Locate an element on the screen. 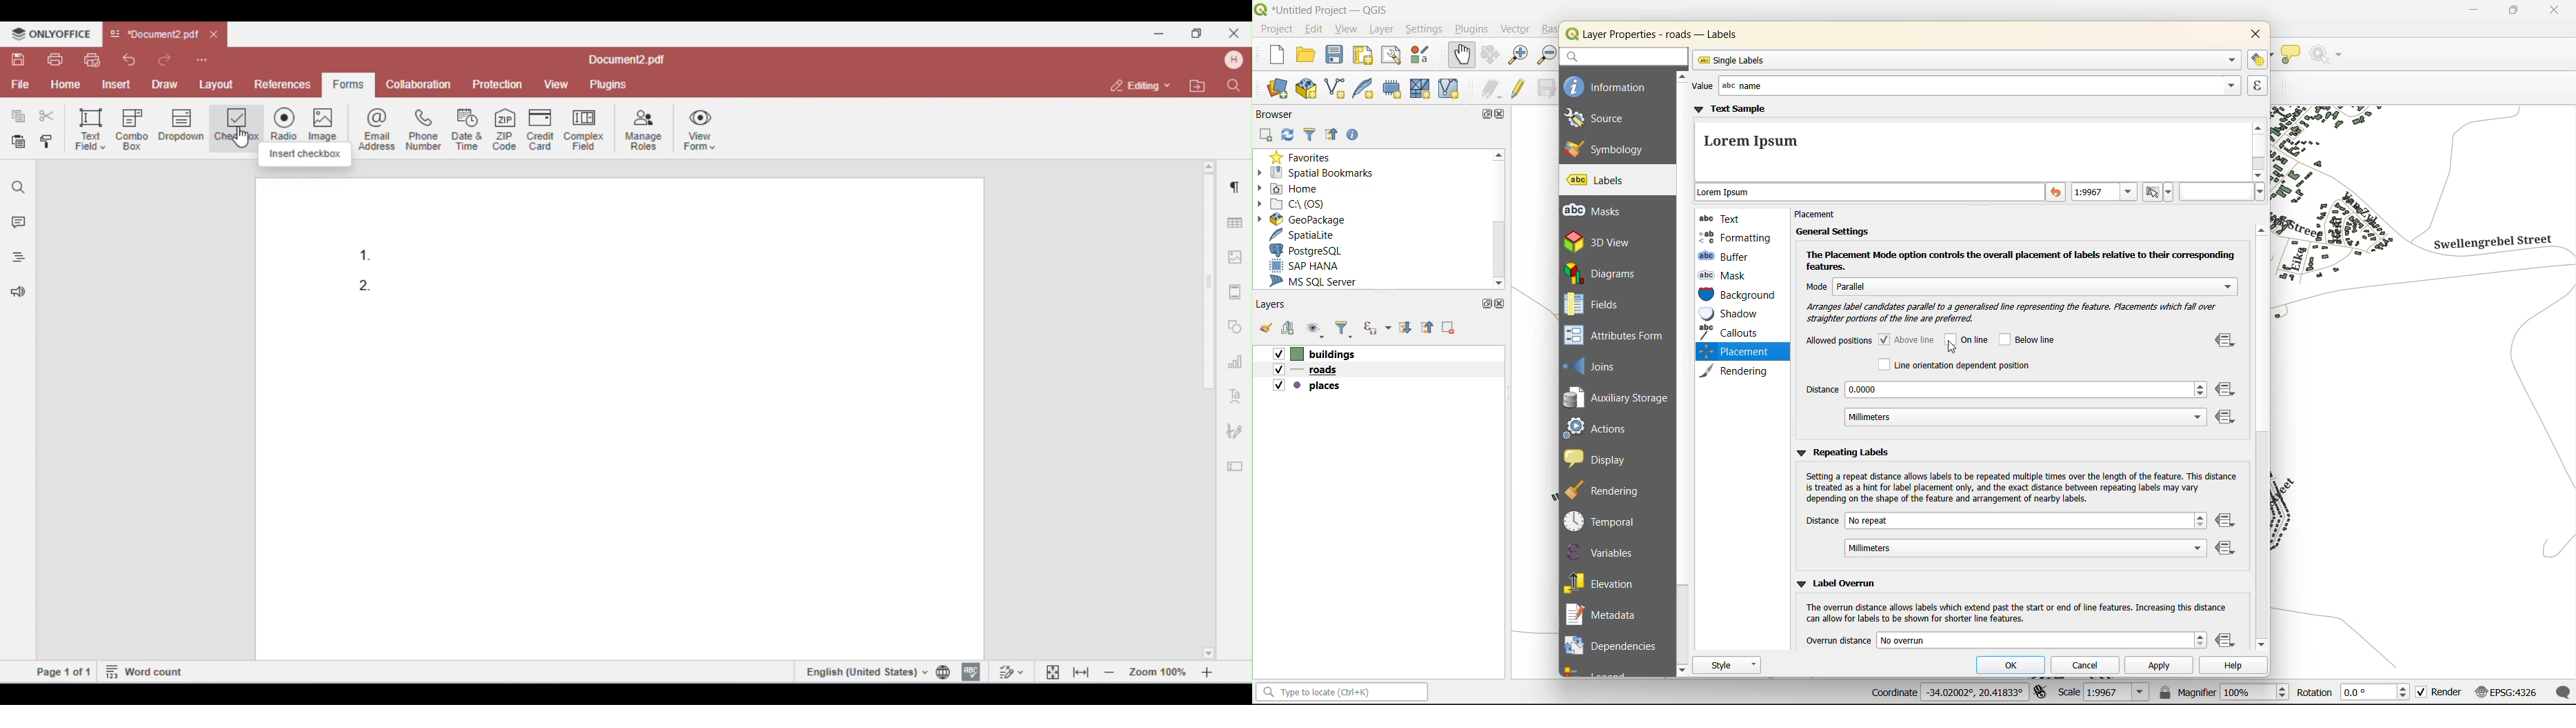 This screenshot has height=728, width=2576. formatting is located at coordinates (1735, 237).